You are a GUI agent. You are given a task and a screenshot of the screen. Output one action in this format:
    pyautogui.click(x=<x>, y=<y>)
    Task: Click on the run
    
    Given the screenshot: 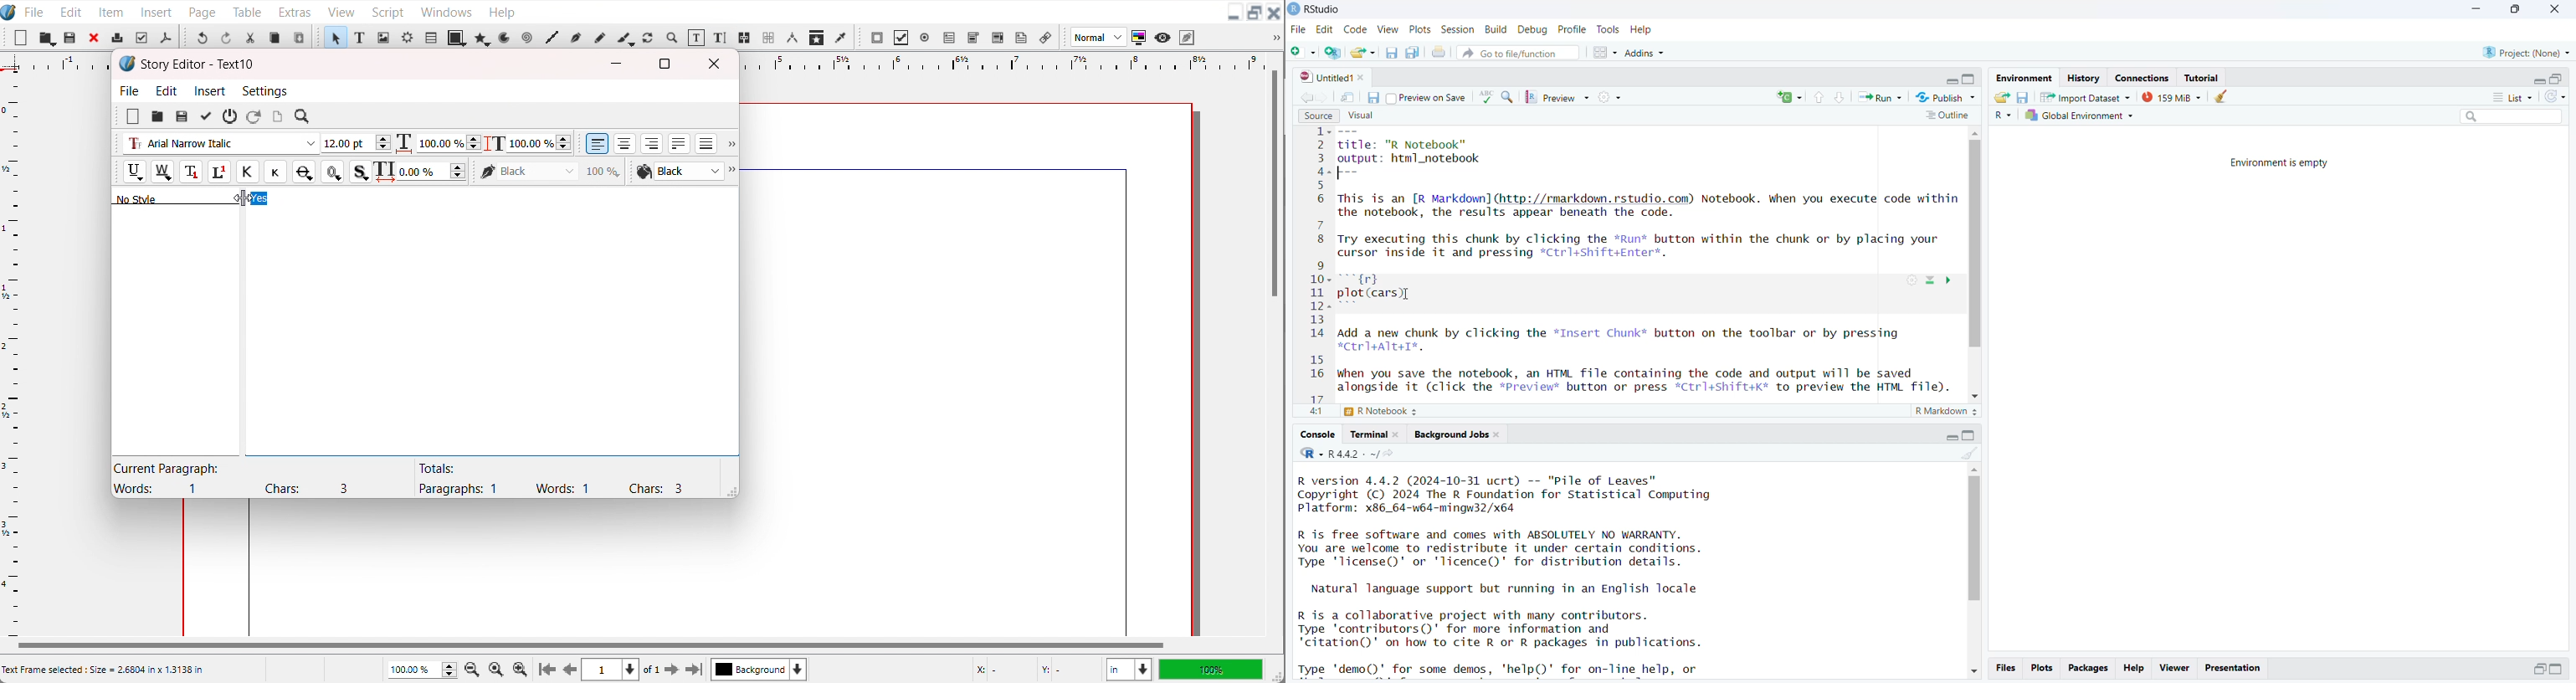 What is the action you would take?
    pyautogui.click(x=1880, y=97)
    